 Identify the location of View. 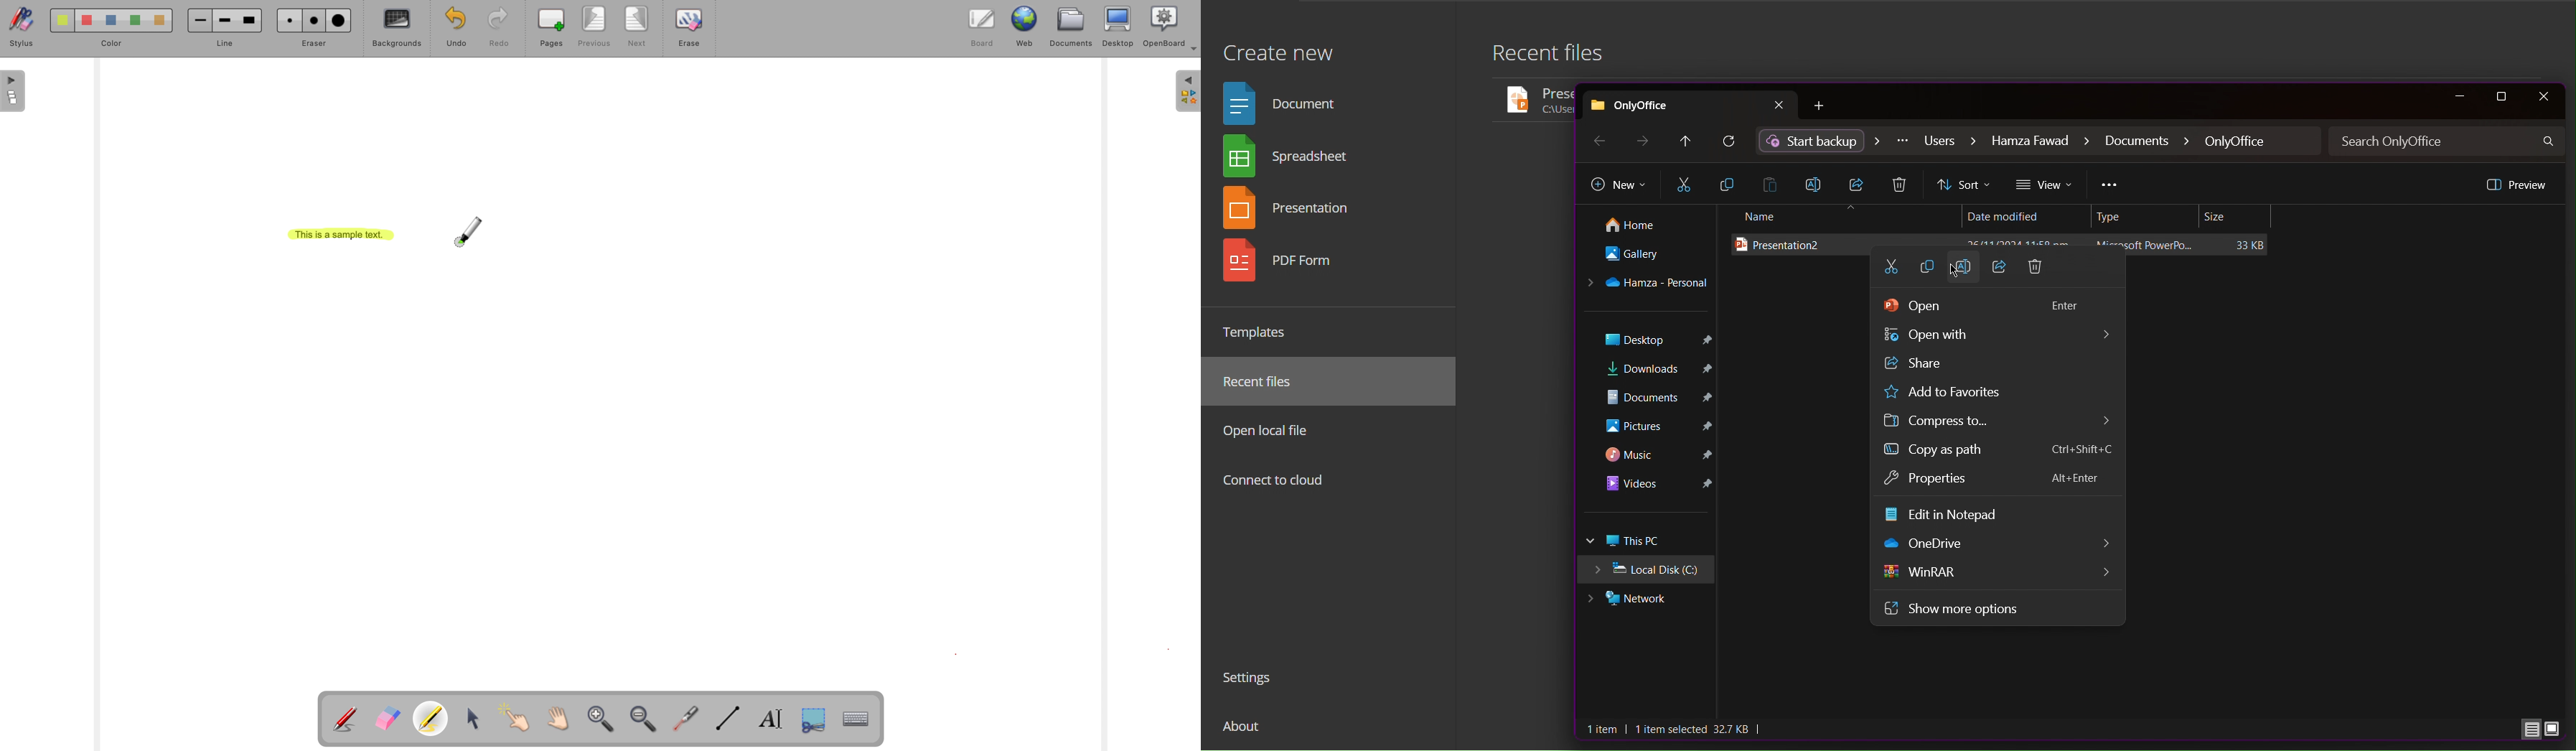
(2046, 185).